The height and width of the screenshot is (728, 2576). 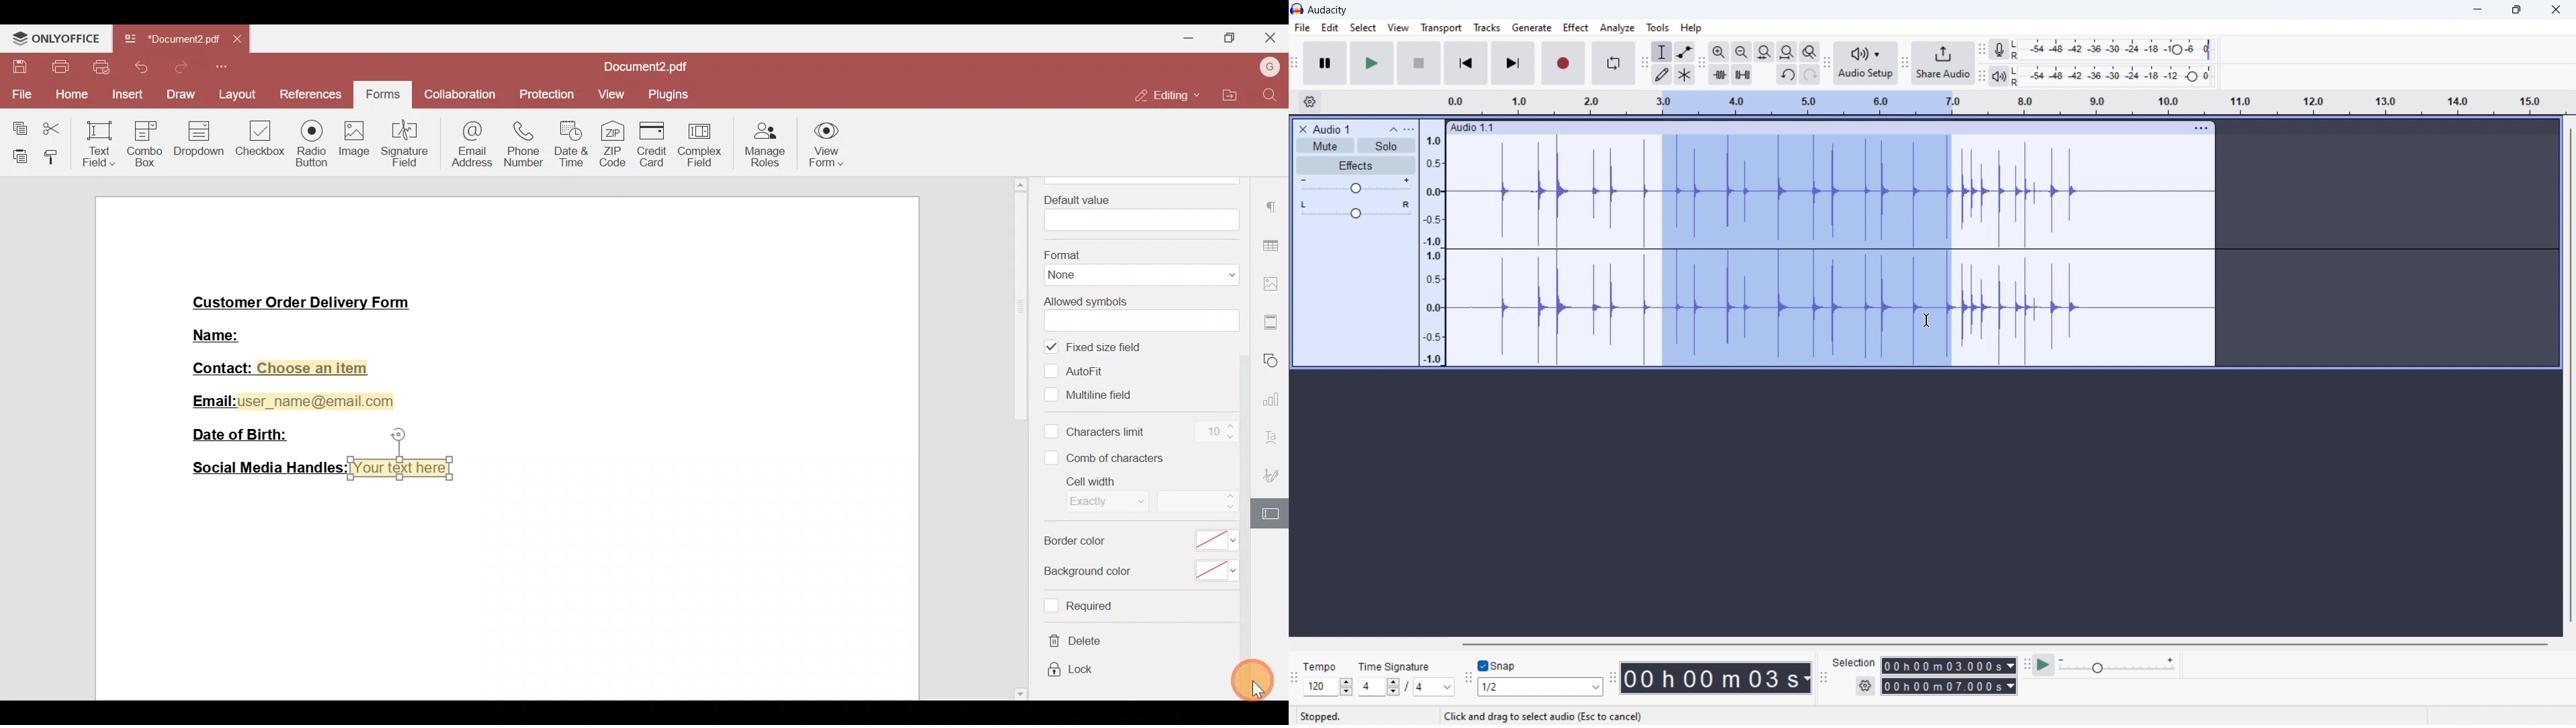 I want to click on playback level, so click(x=2118, y=76).